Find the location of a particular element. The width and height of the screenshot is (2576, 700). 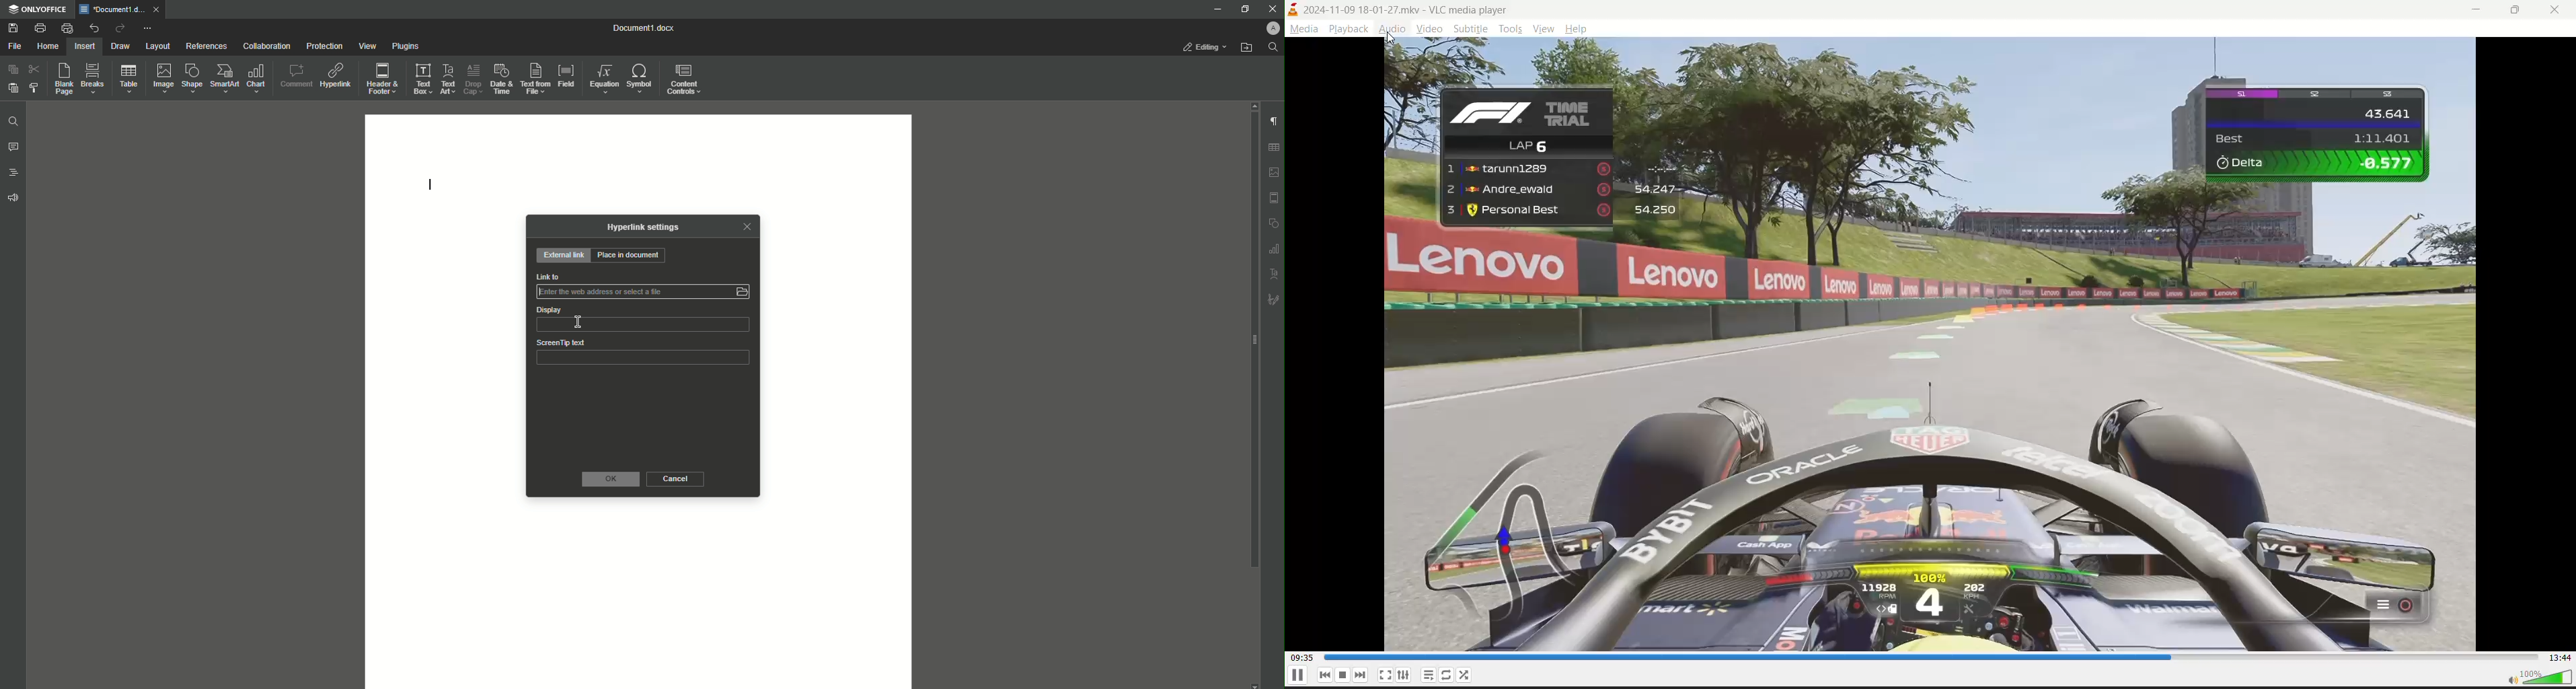

media is located at coordinates (1303, 30).